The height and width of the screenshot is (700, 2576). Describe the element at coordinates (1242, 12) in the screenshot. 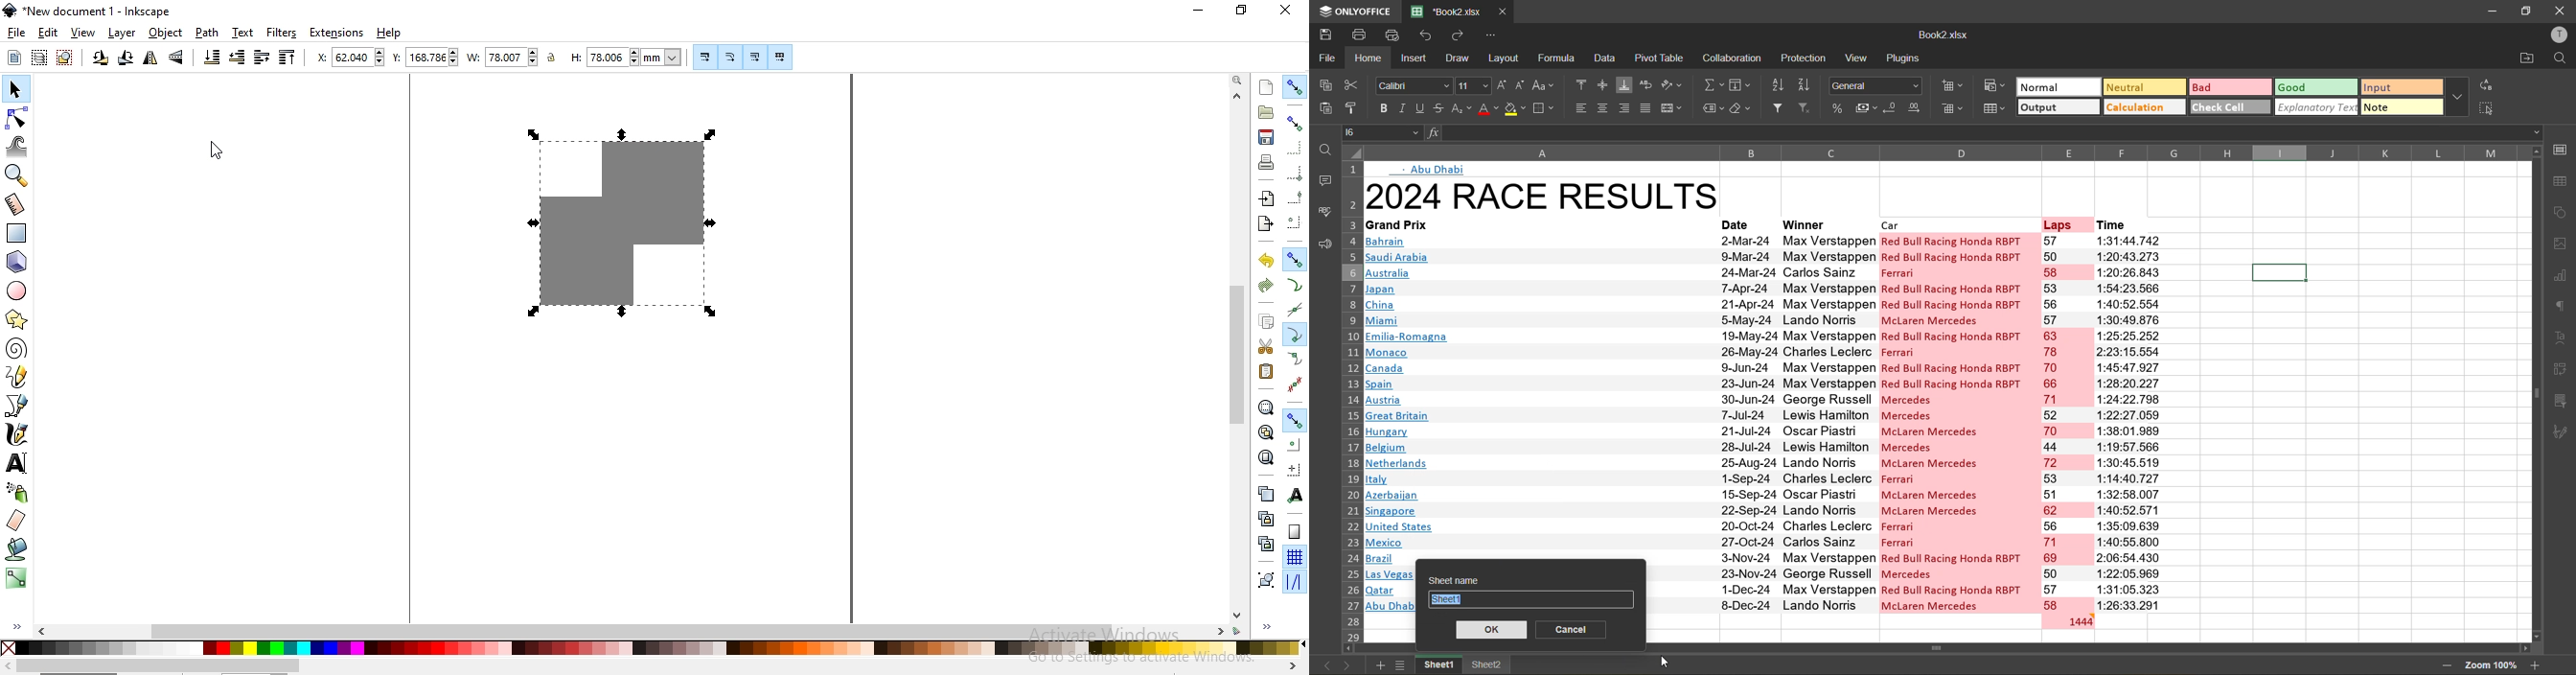

I see `restore down` at that location.